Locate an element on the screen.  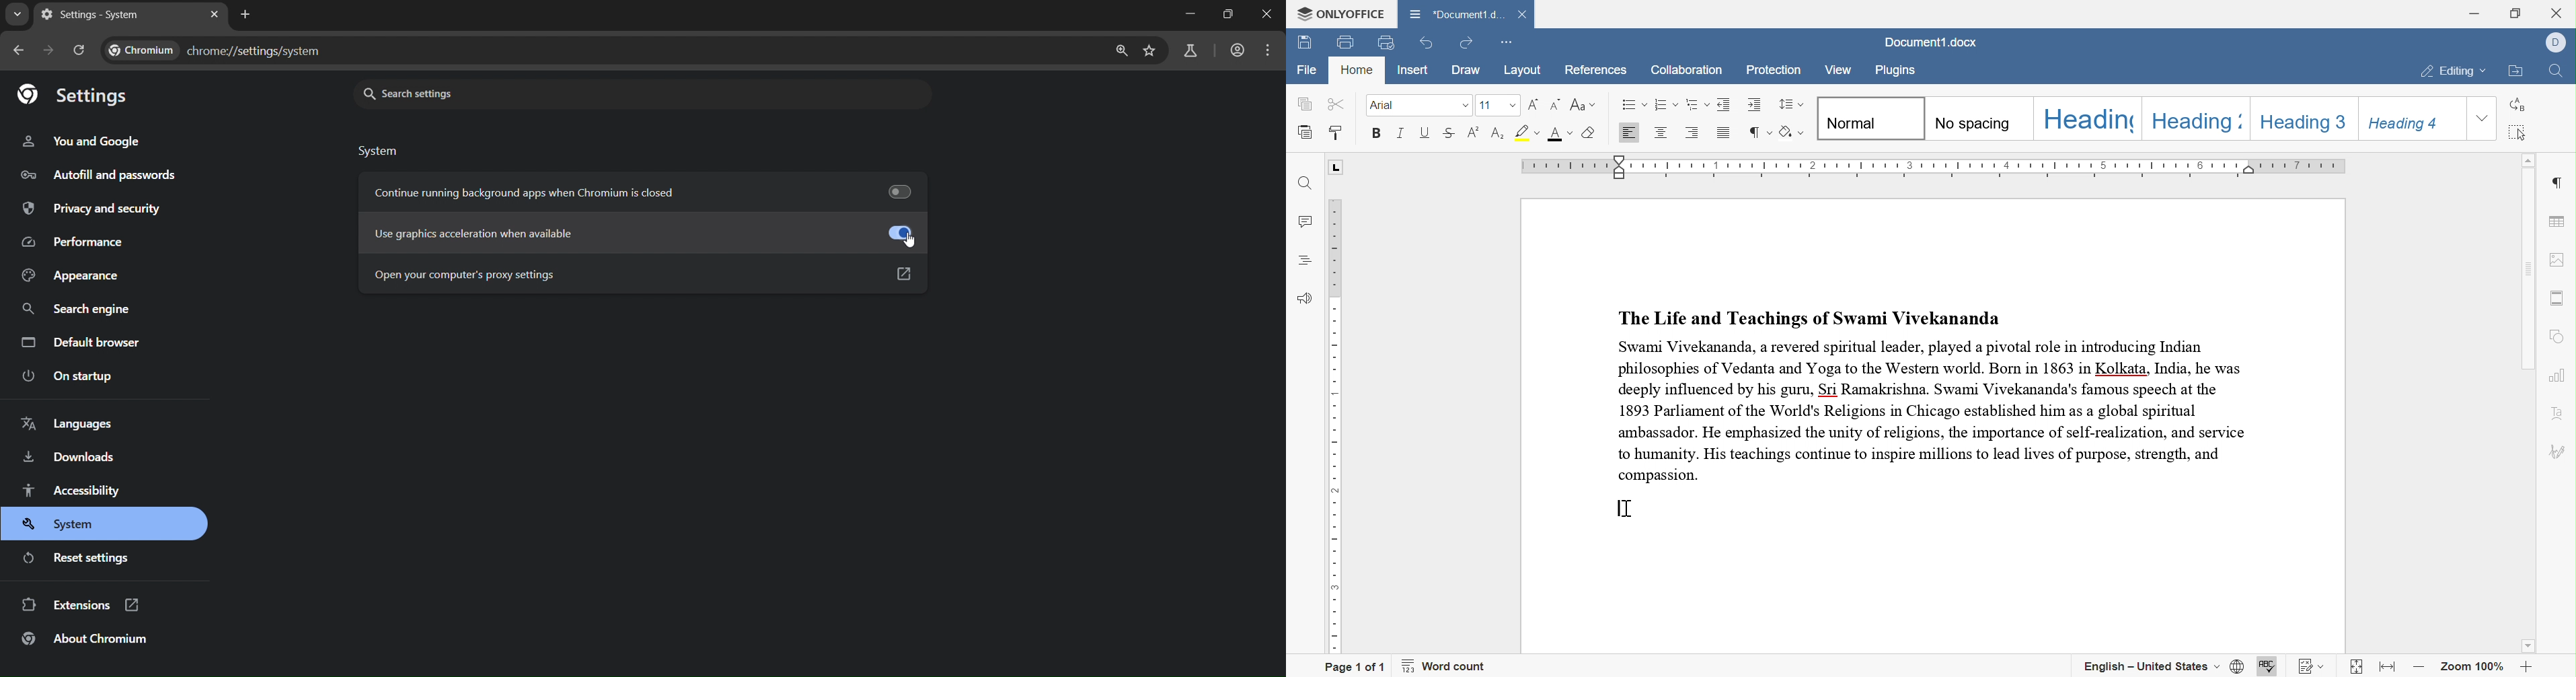
11 is located at coordinates (1488, 106).